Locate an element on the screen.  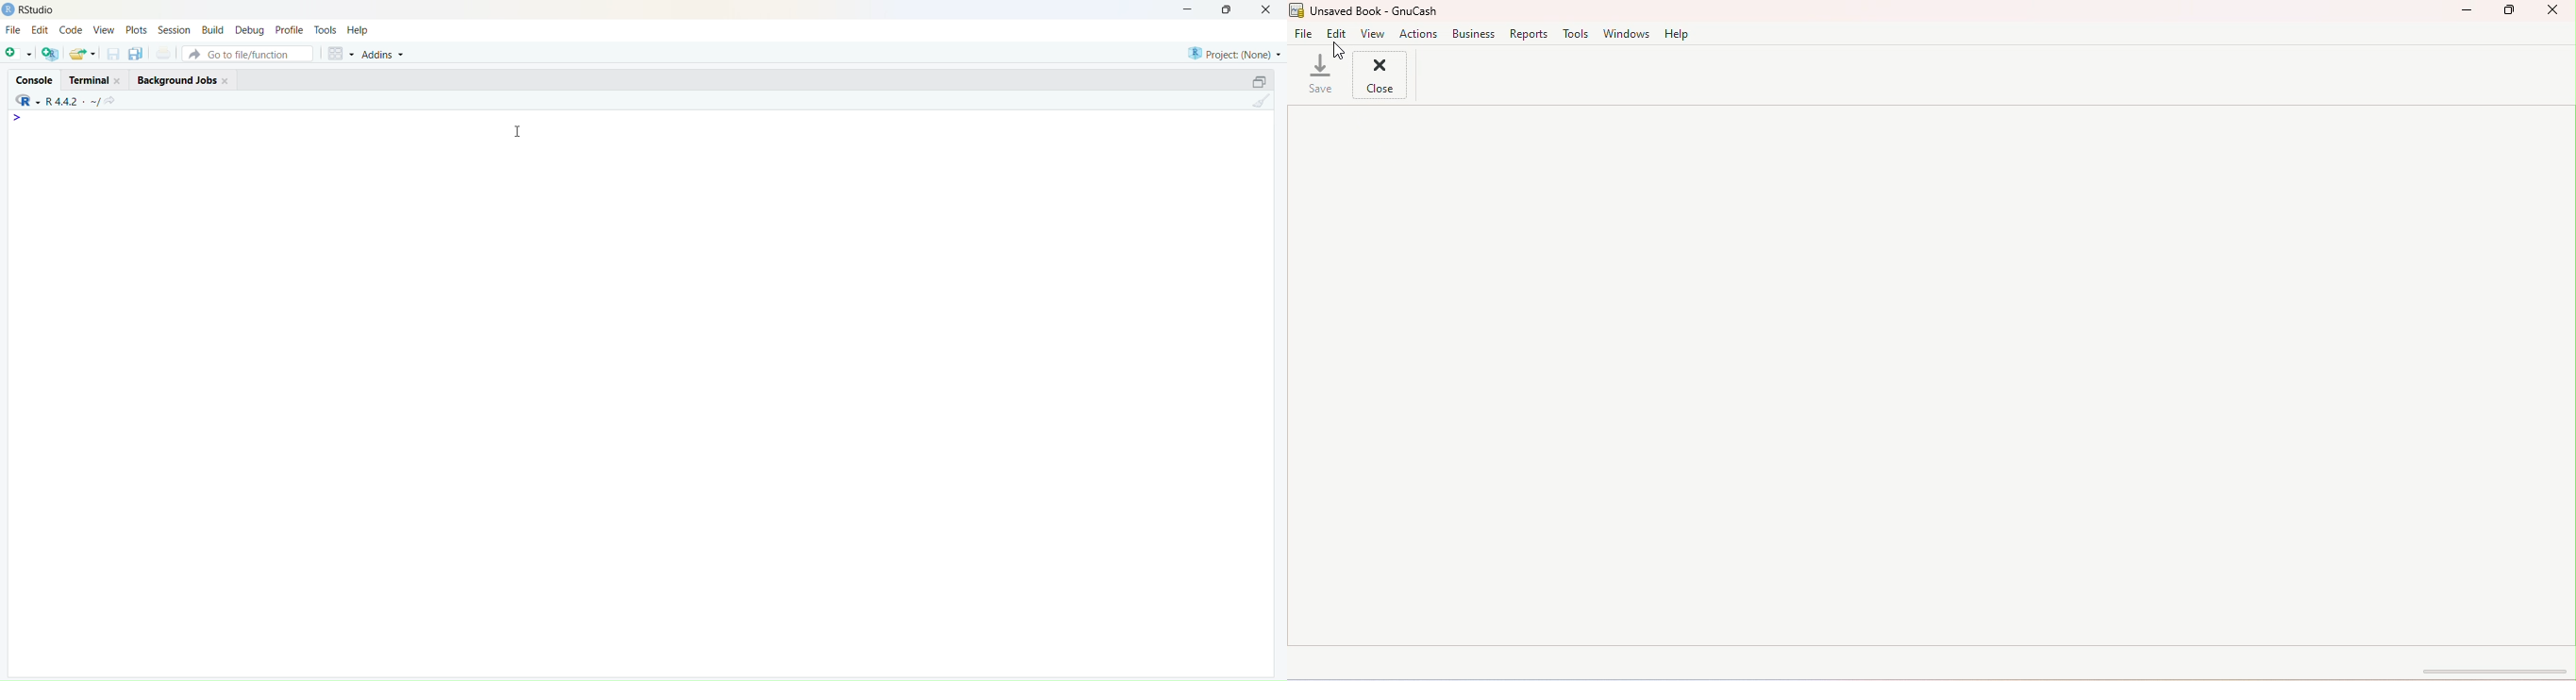
Plots is located at coordinates (136, 28).